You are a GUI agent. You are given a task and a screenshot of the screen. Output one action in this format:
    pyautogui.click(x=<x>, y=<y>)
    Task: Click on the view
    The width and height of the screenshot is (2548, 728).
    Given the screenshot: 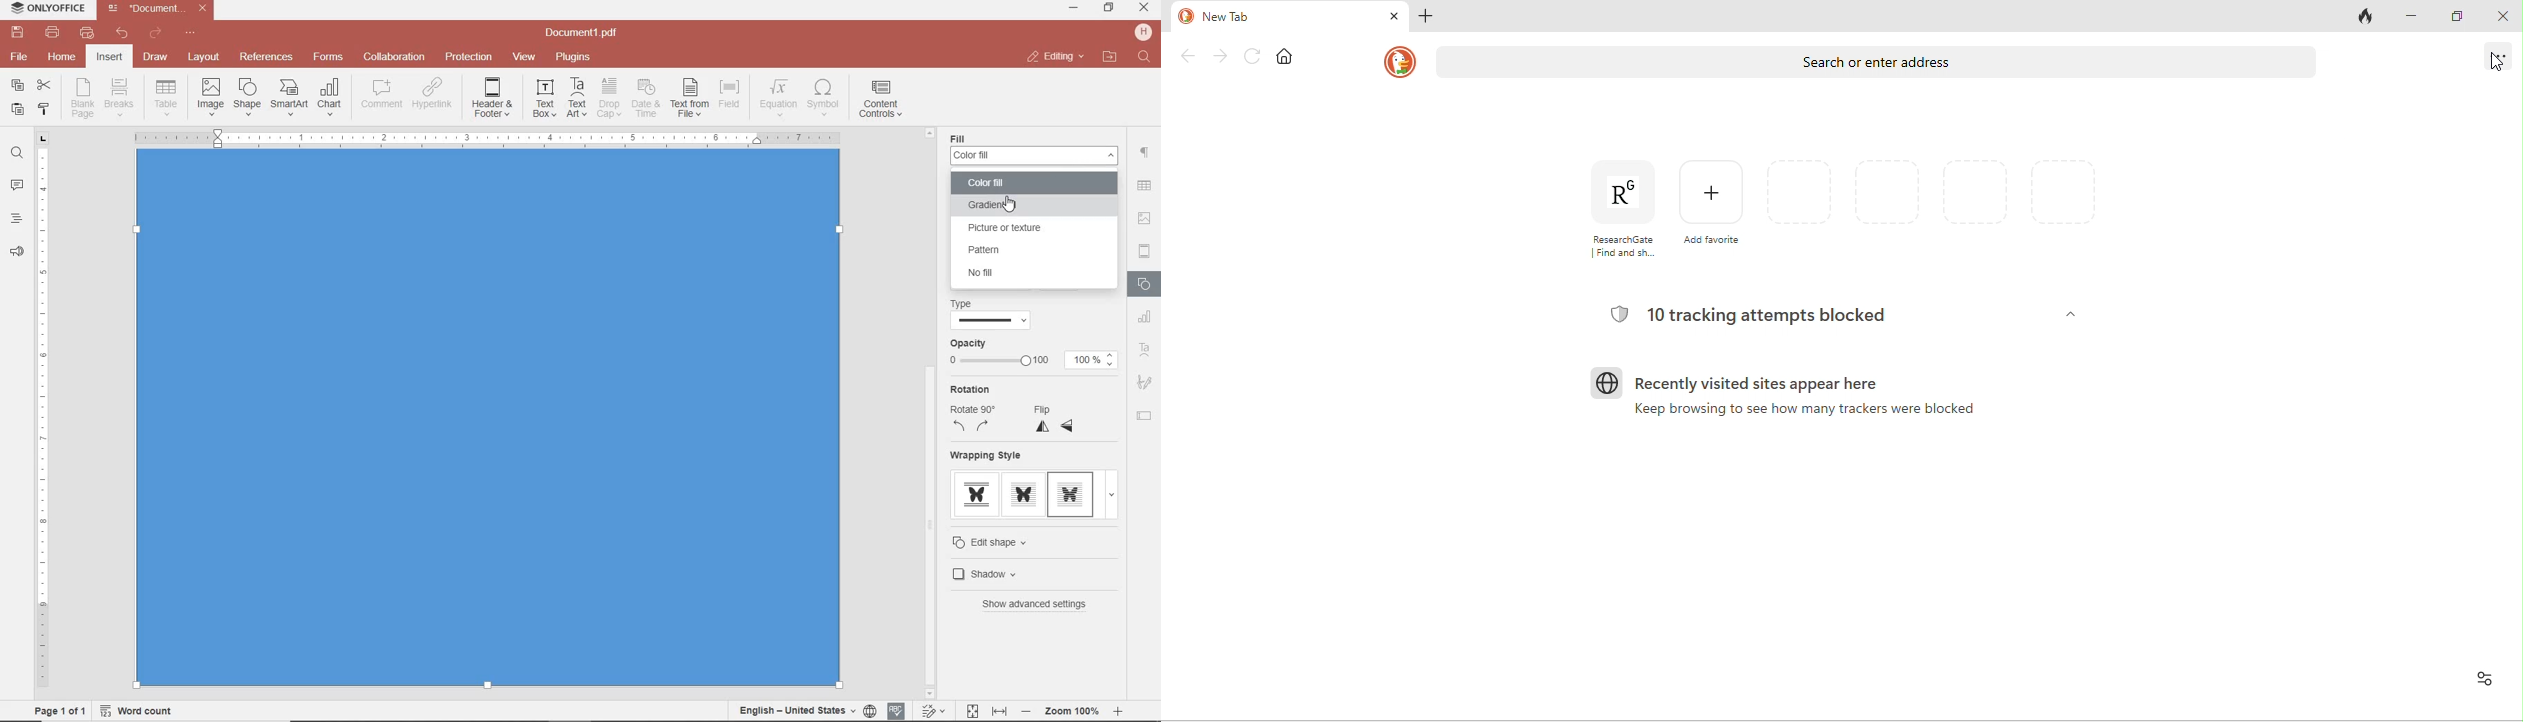 What is the action you would take?
    pyautogui.click(x=524, y=57)
    